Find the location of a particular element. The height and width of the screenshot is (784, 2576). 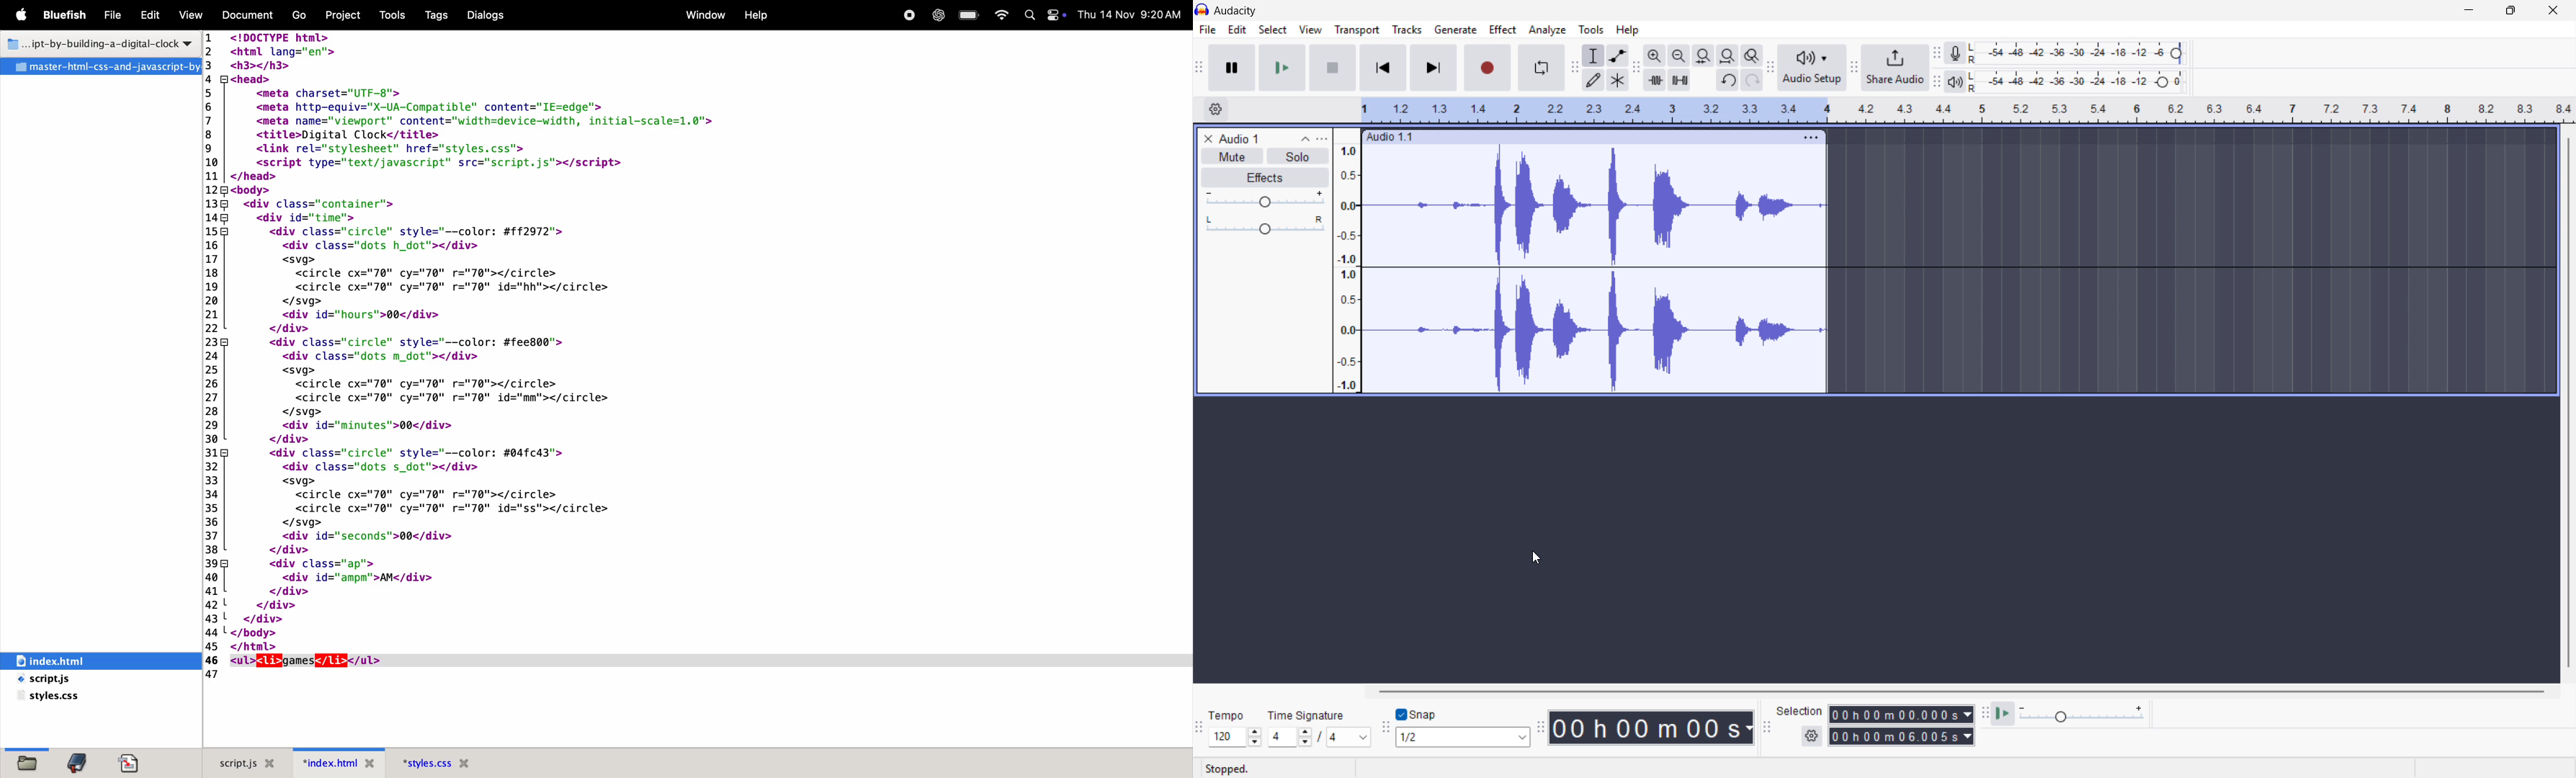

Cursor is located at coordinates (1536, 559).